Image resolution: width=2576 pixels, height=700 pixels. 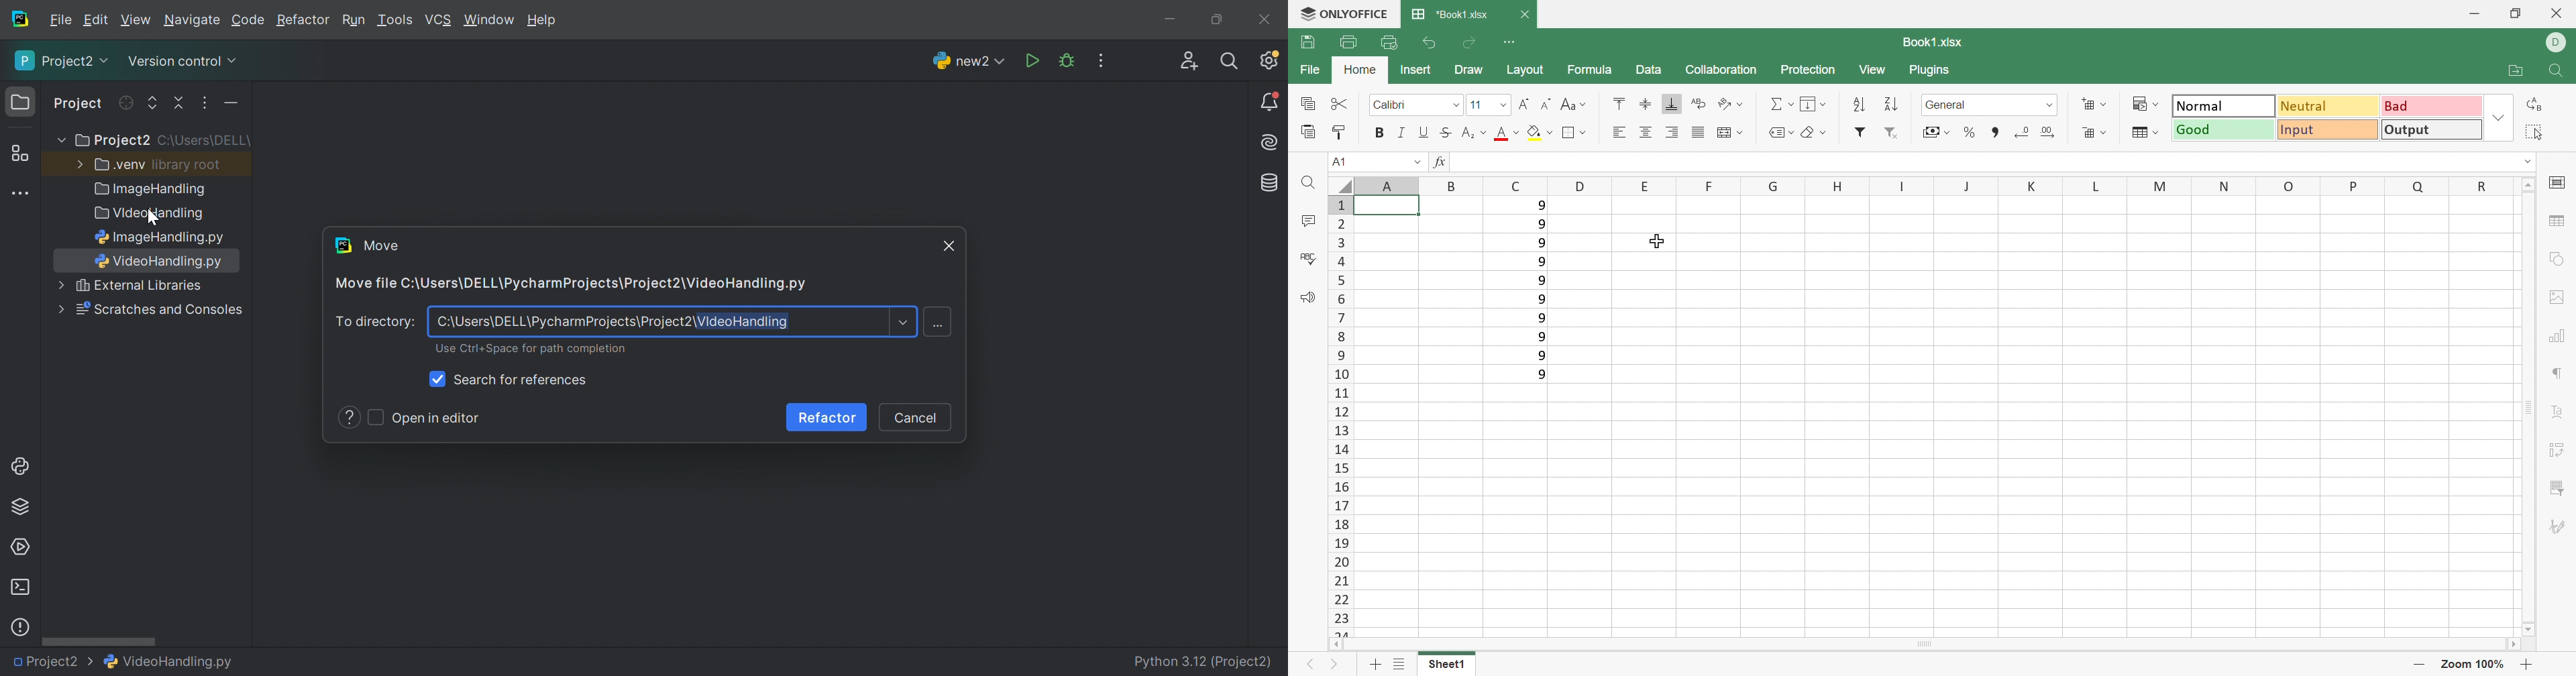 What do you see at coordinates (1405, 133) in the screenshot?
I see `Italic` at bounding box center [1405, 133].